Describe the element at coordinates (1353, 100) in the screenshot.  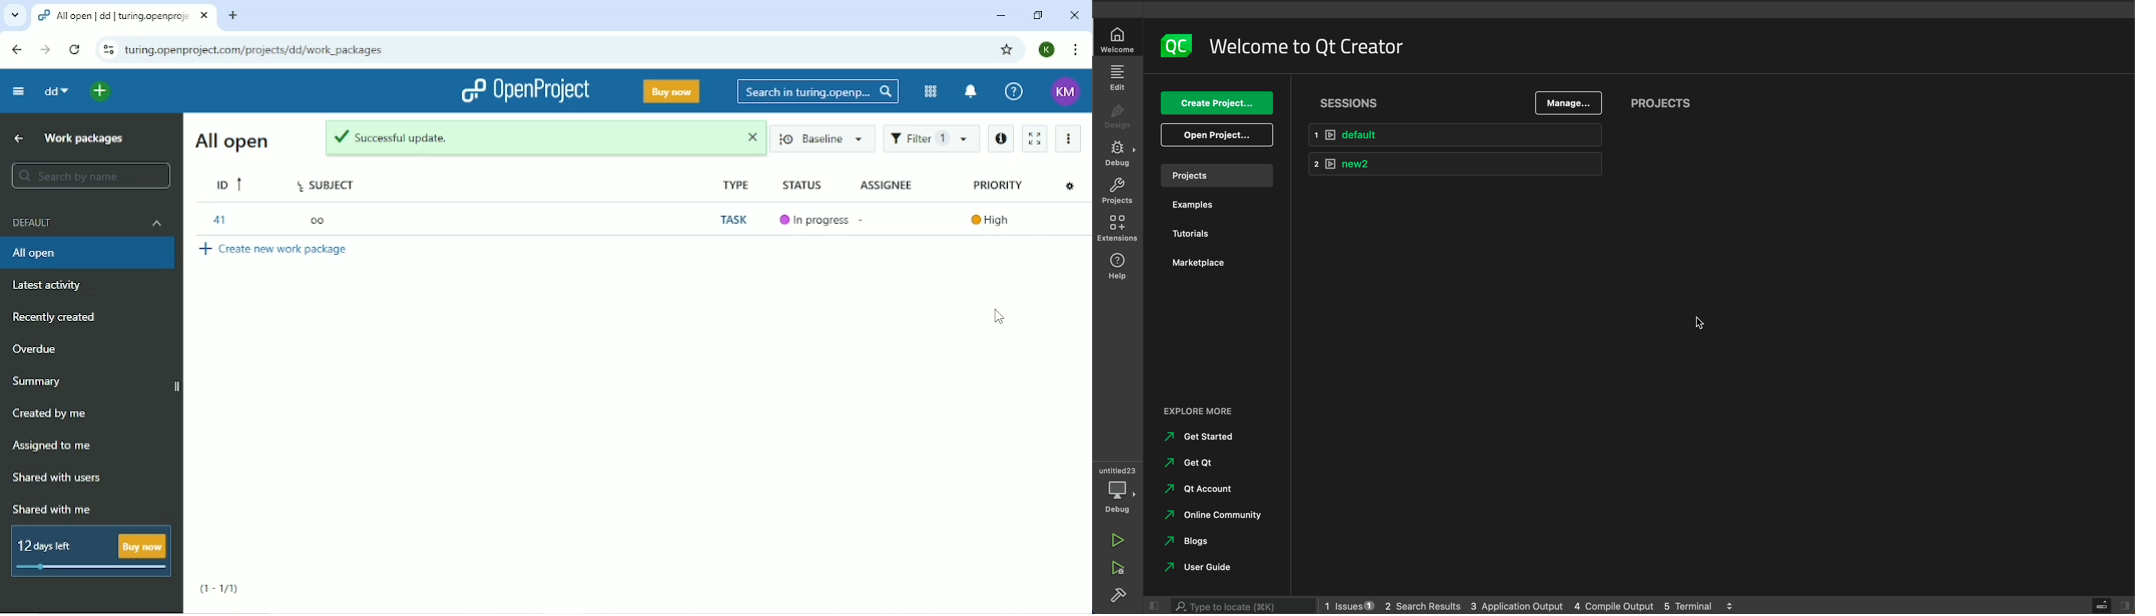
I see `sessions` at that location.